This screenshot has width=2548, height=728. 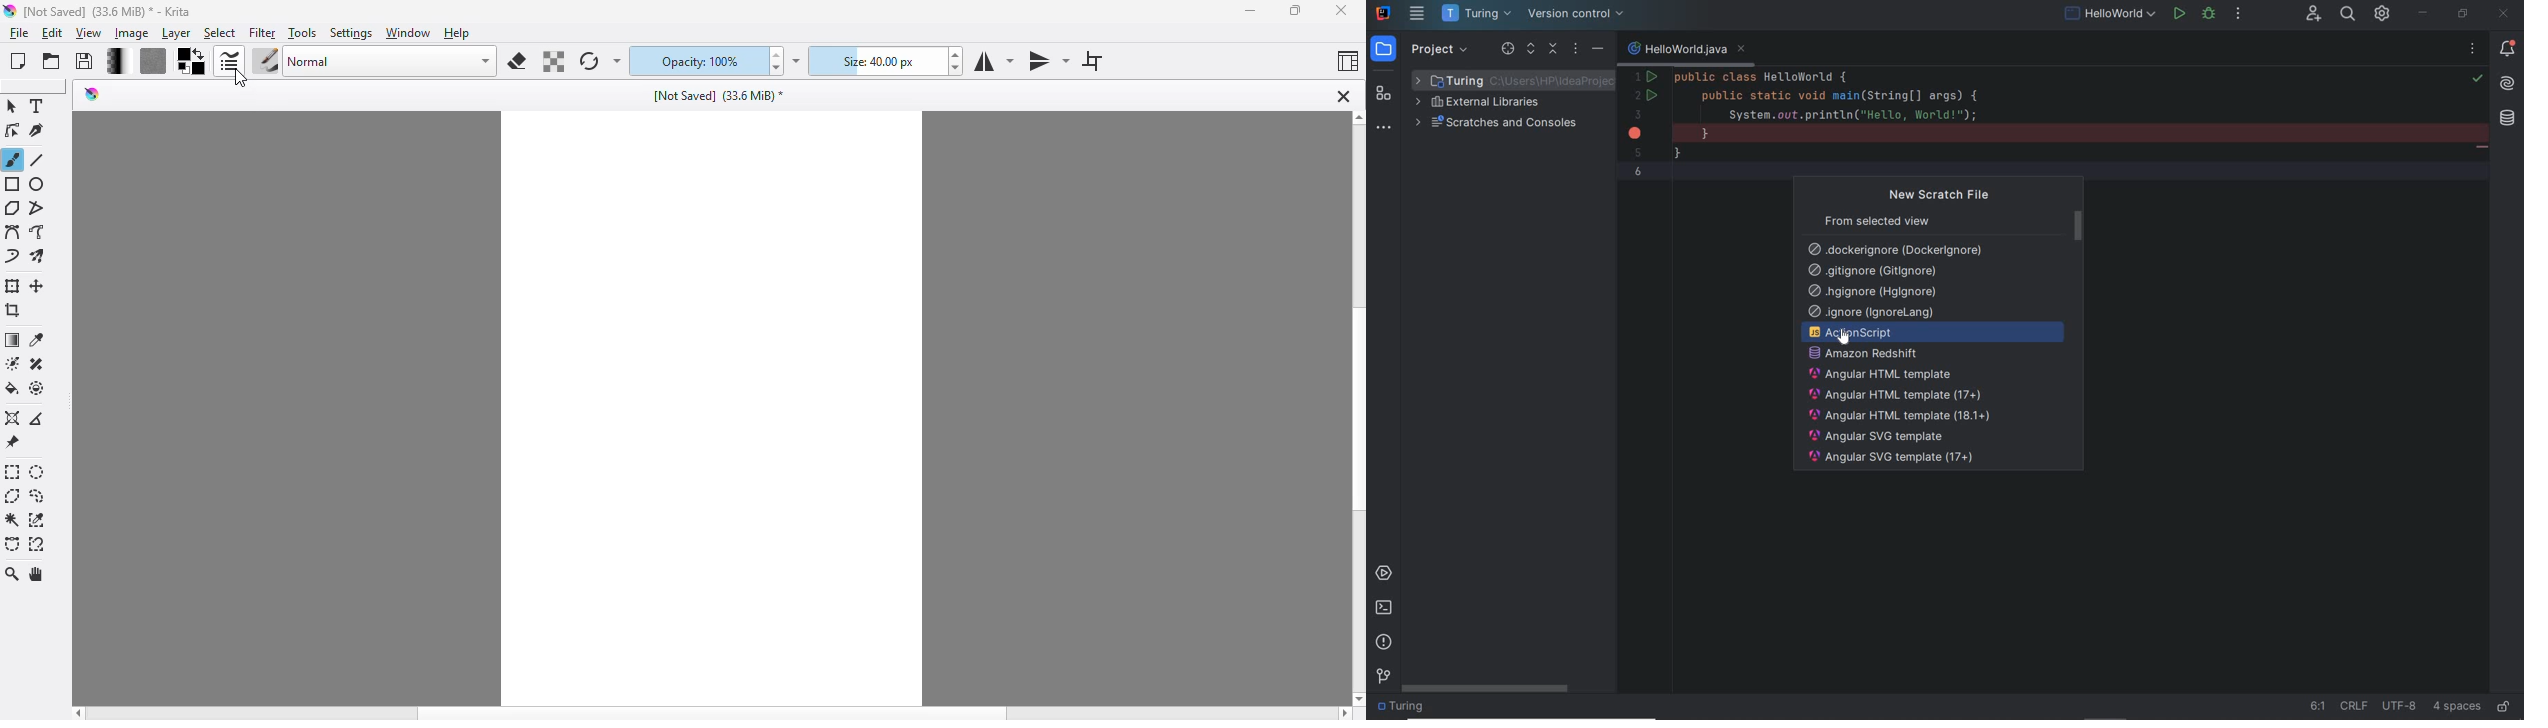 I want to click on debug, so click(x=2212, y=15).